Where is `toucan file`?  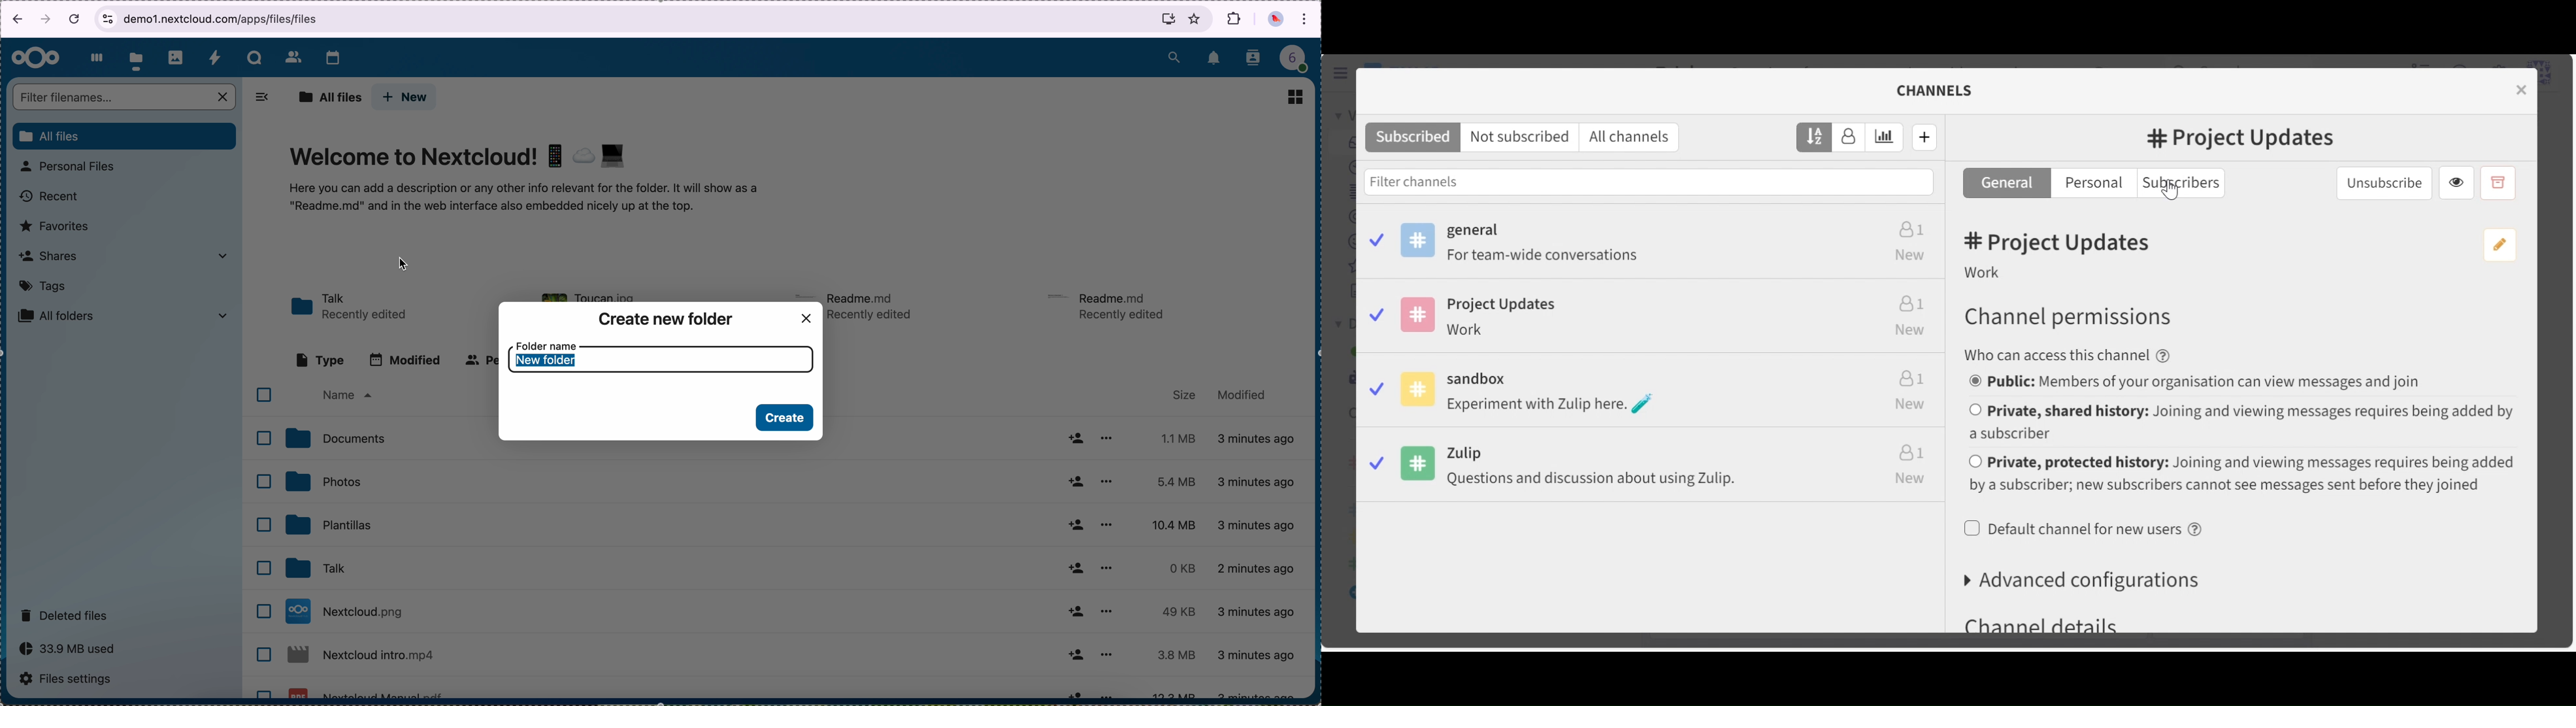 toucan file is located at coordinates (597, 294).